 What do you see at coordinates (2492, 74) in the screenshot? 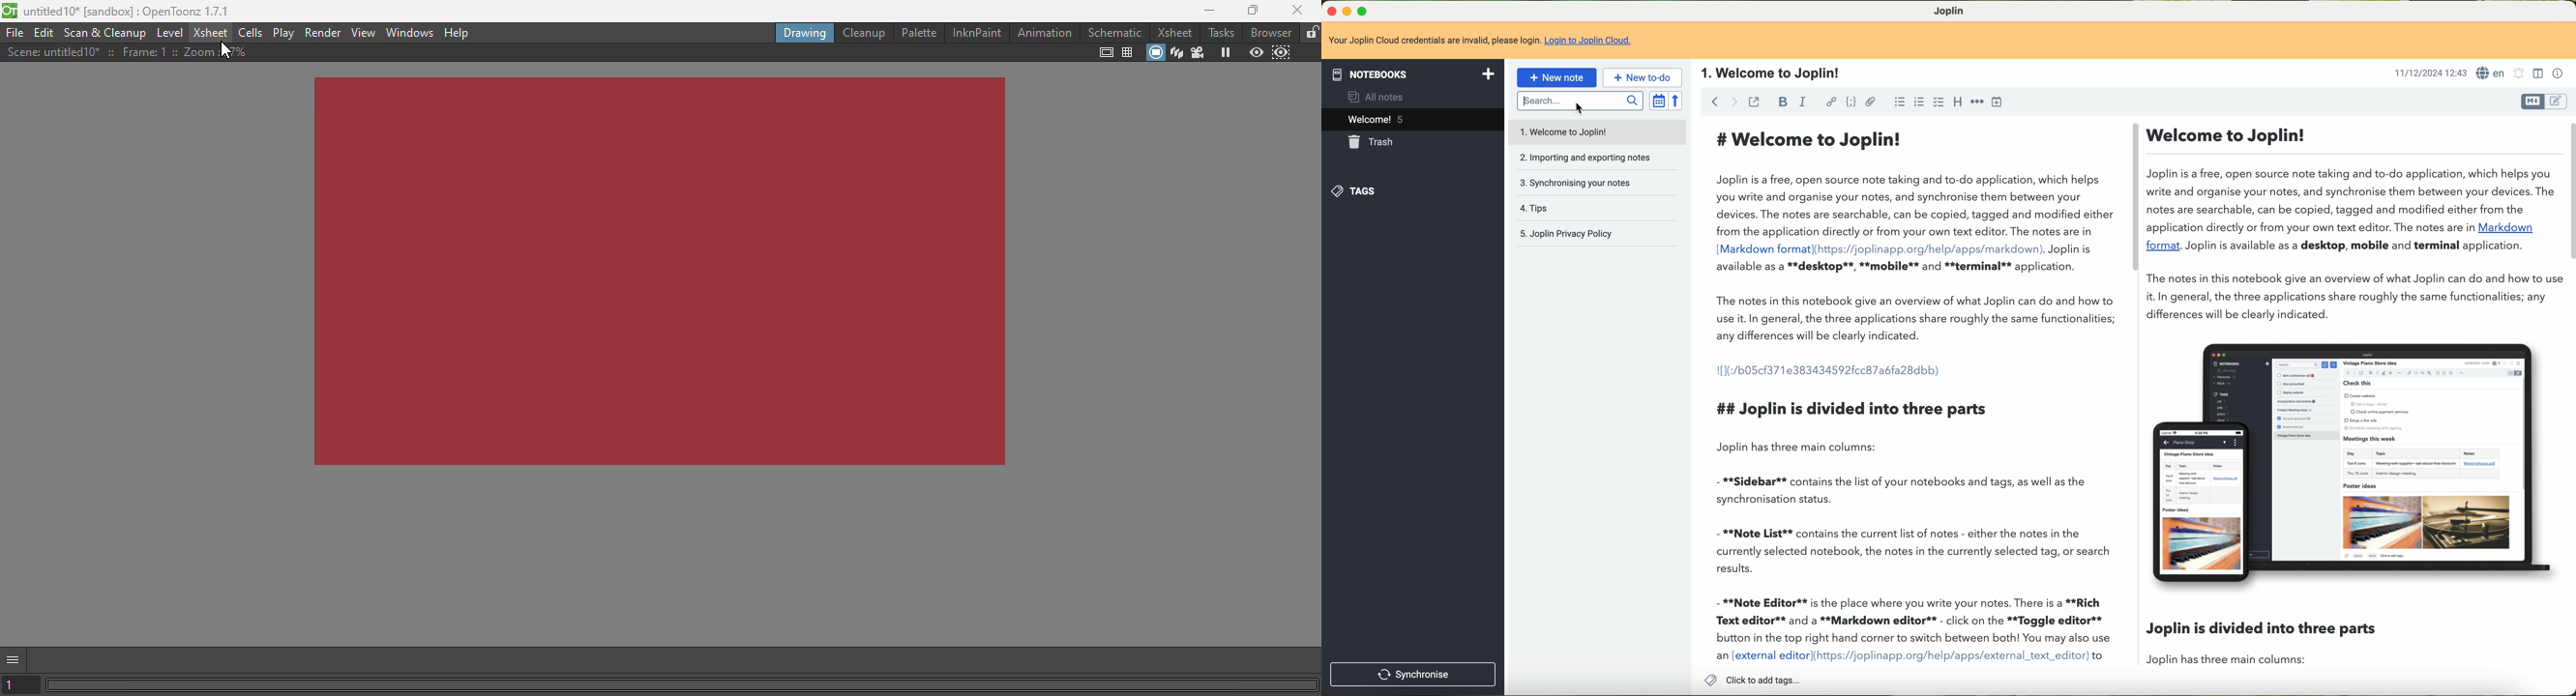
I see `languages` at bounding box center [2492, 74].